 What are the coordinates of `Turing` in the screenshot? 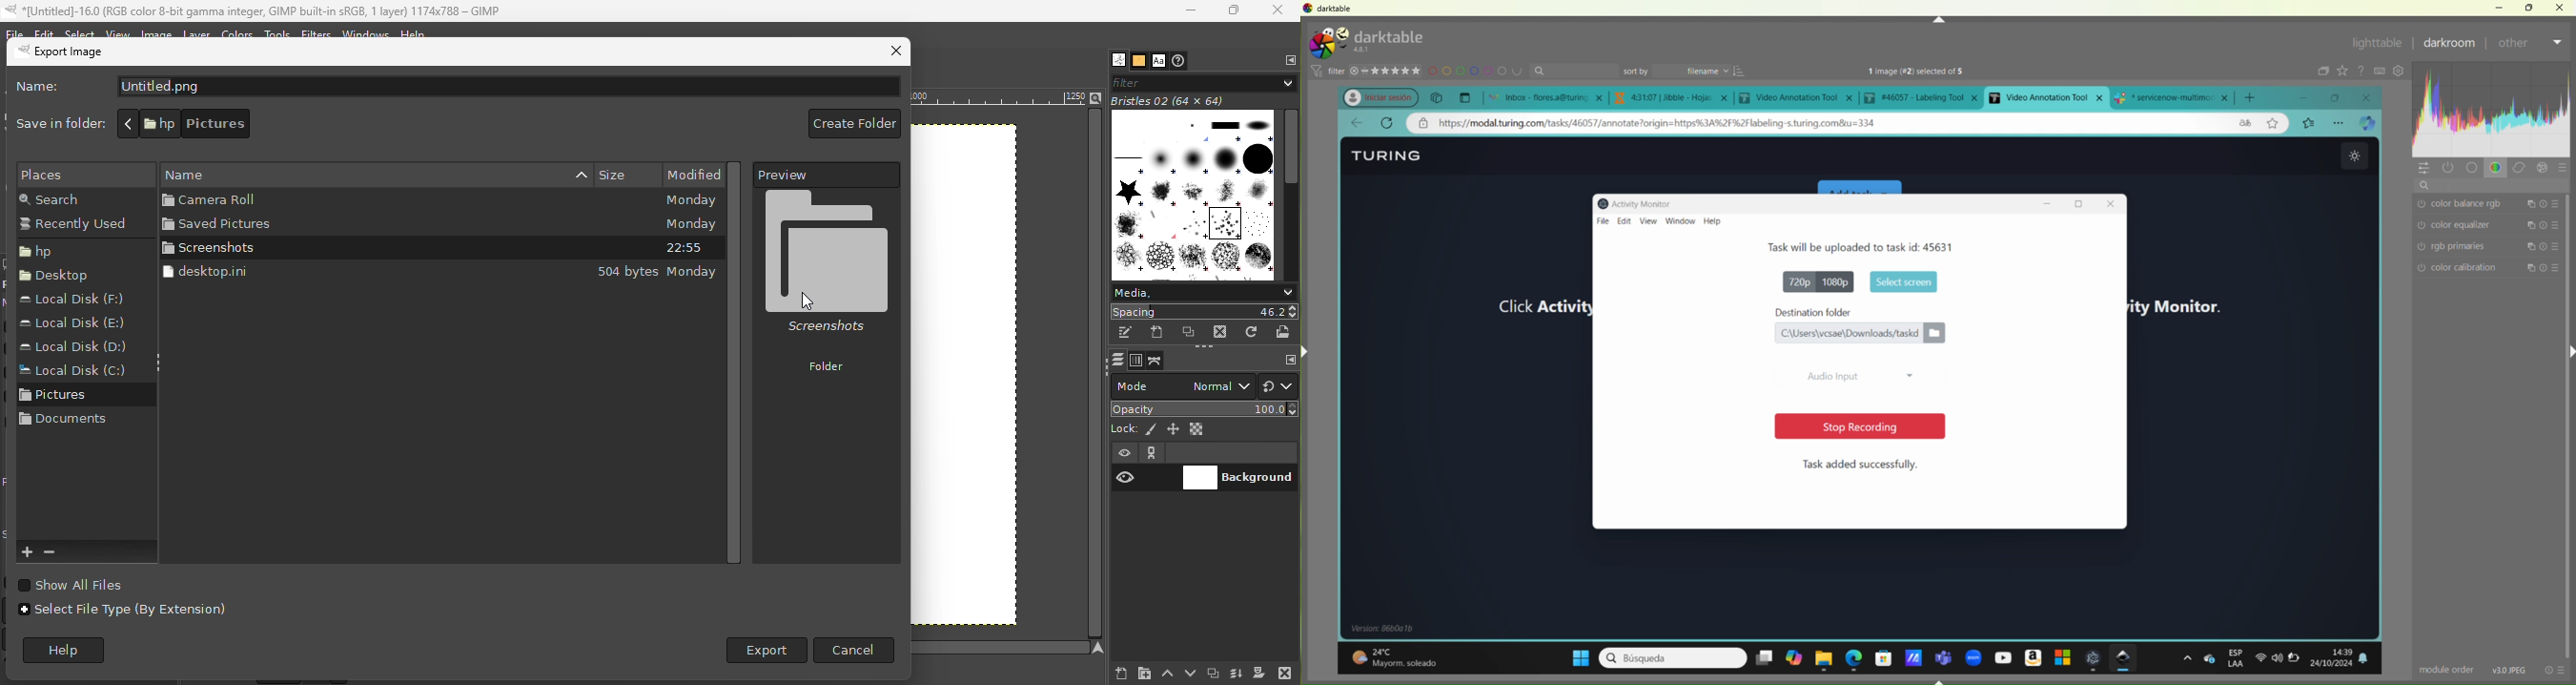 It's located at (1390, 155).